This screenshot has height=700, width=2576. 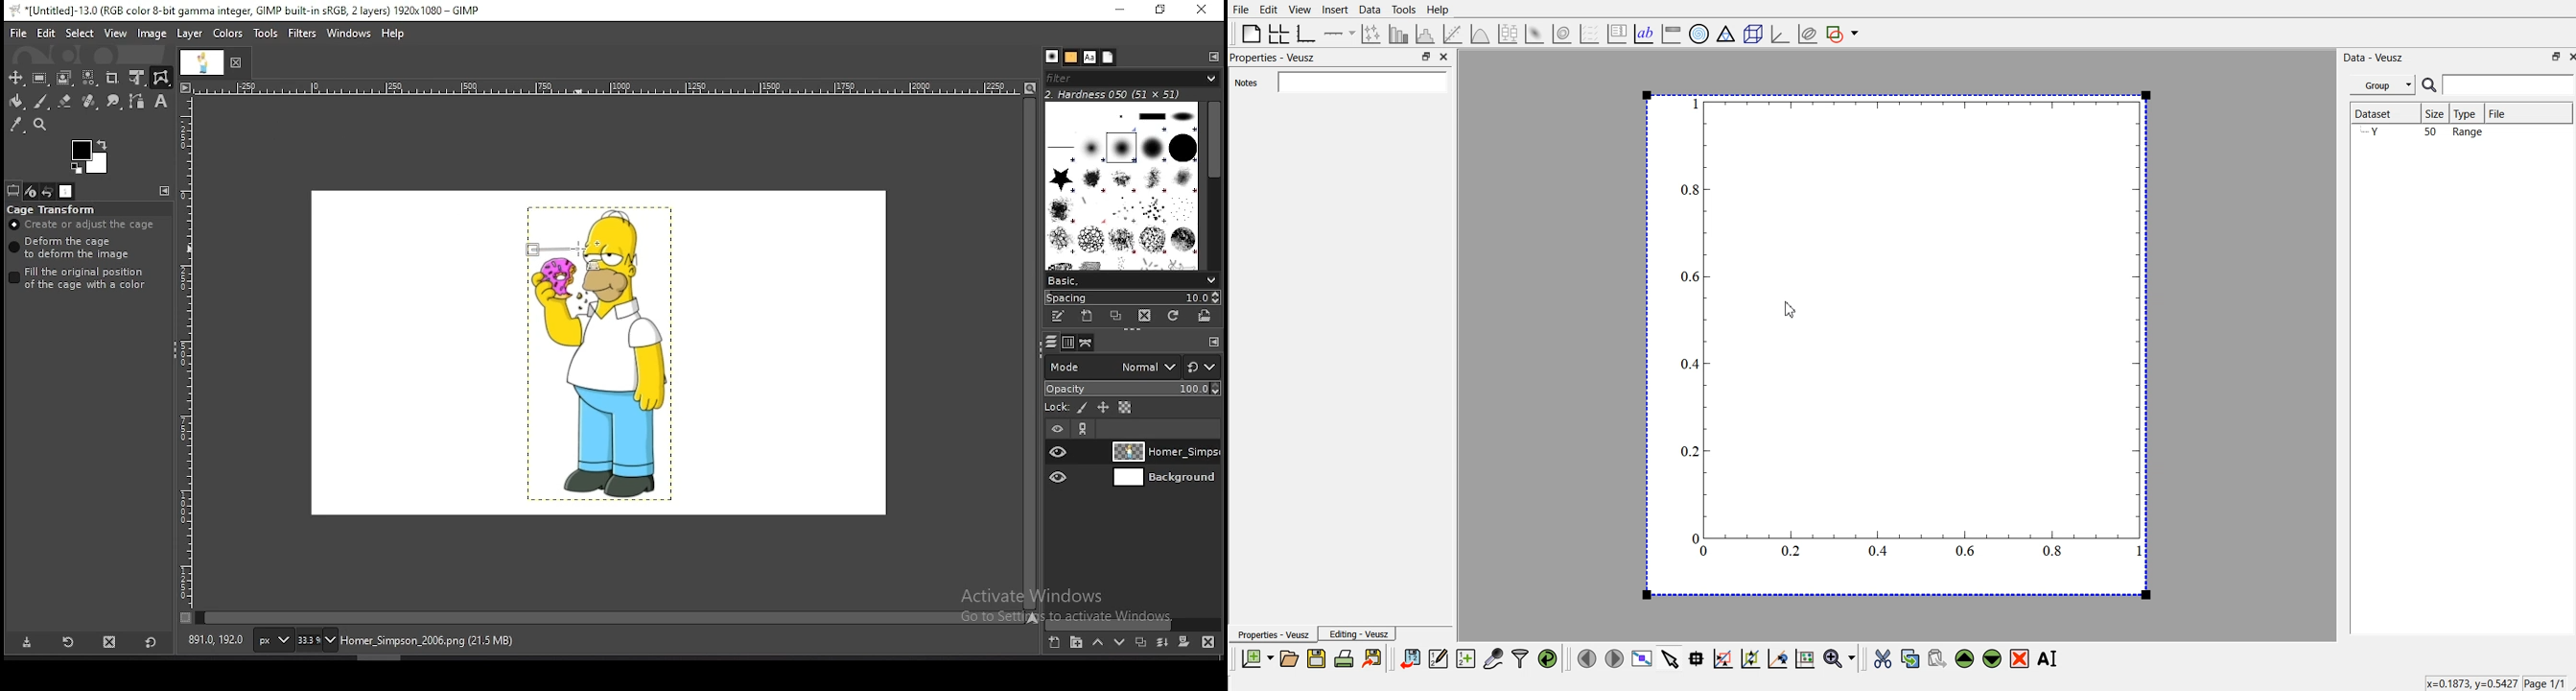 What do you see at coordinates (303, 34) in the screenshot?
I see `filters` at bounding box center [303, 34].